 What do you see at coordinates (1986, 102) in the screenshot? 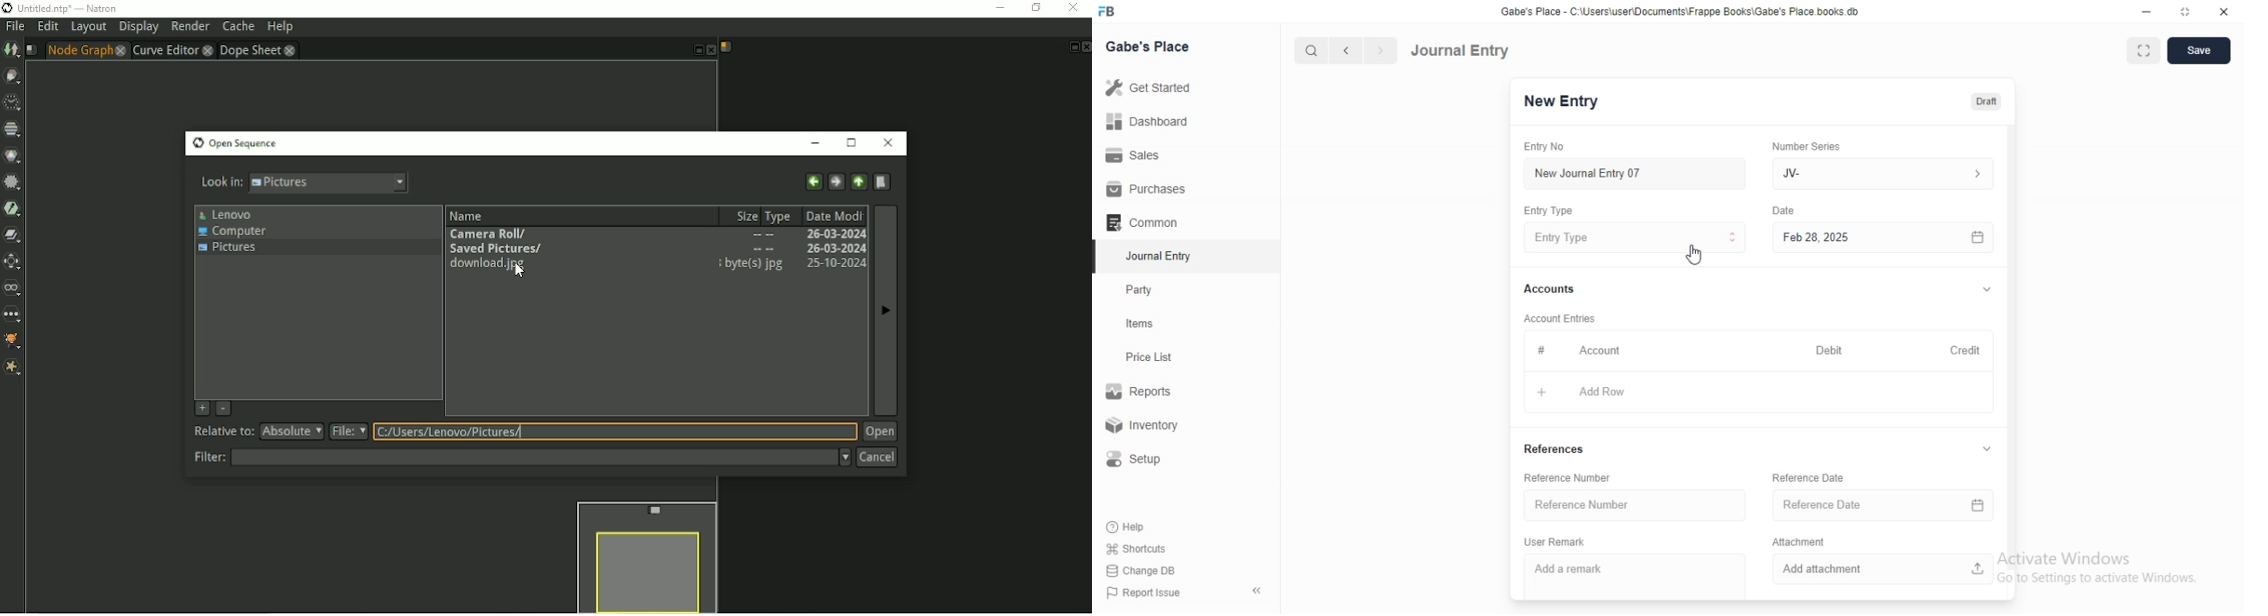
I see `Draft` at bounding box center [1986, 102].